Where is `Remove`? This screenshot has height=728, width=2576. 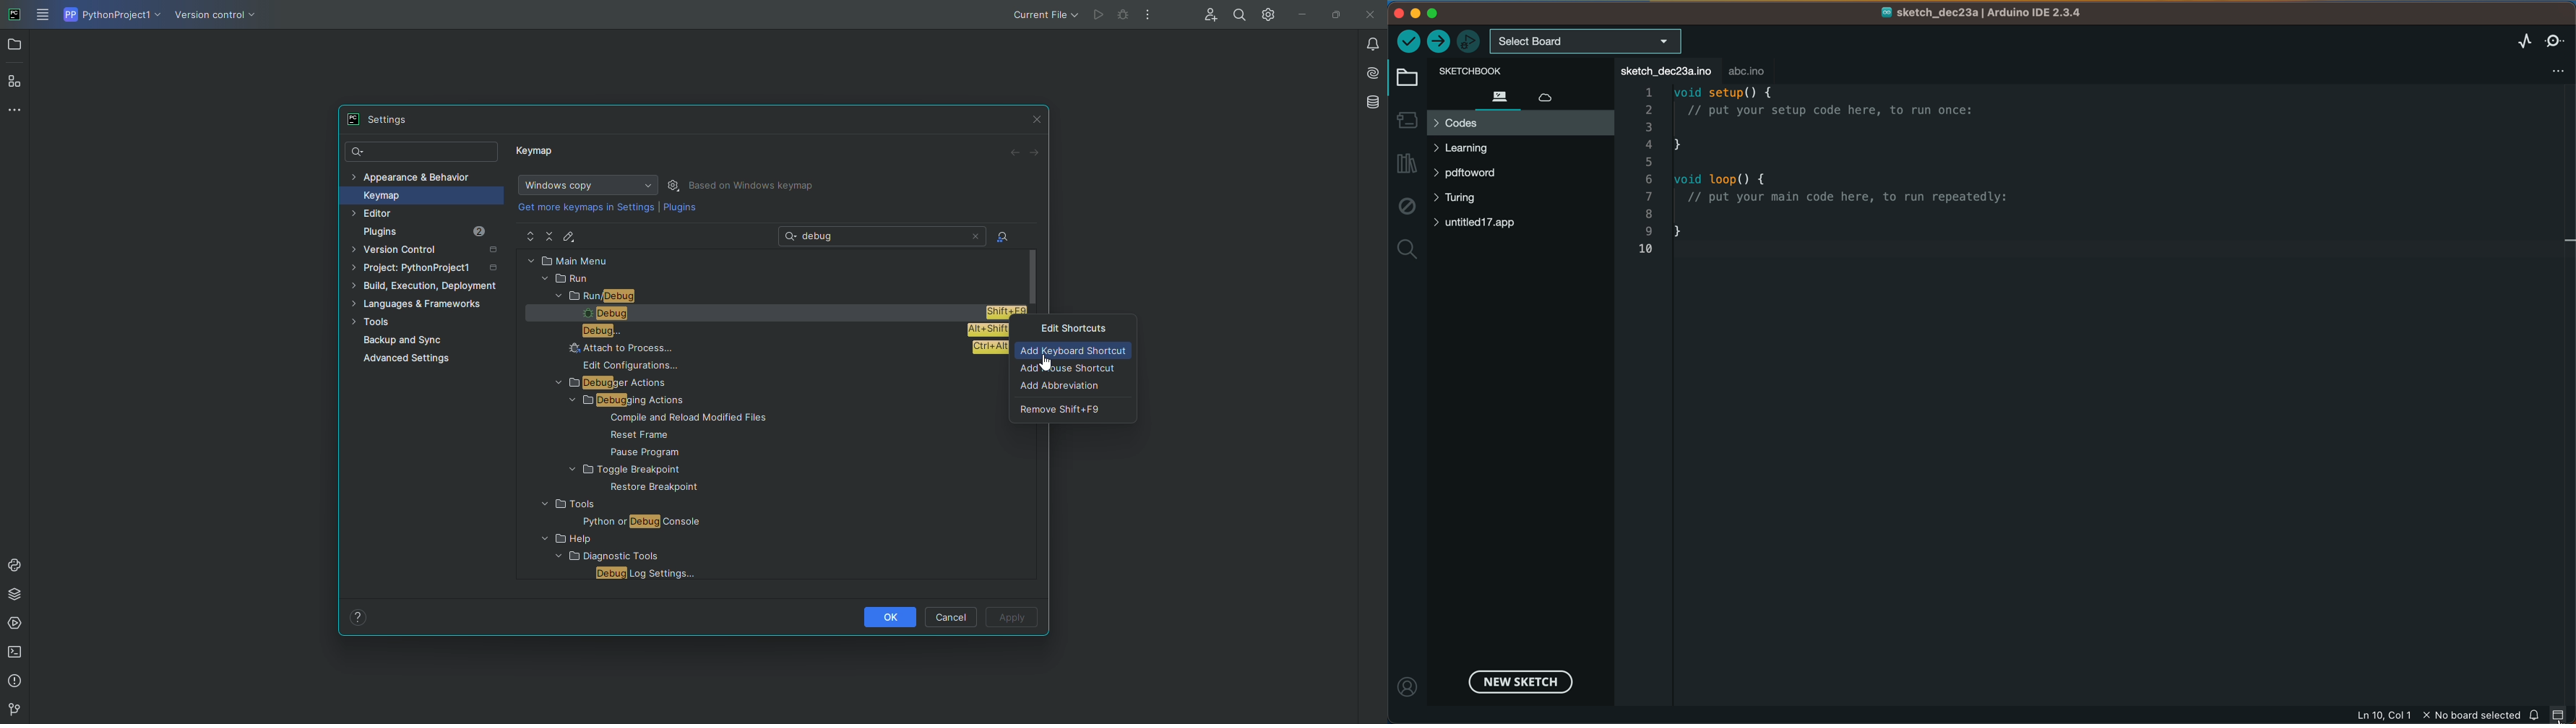 Remove is located at coordinates (1074, 408).